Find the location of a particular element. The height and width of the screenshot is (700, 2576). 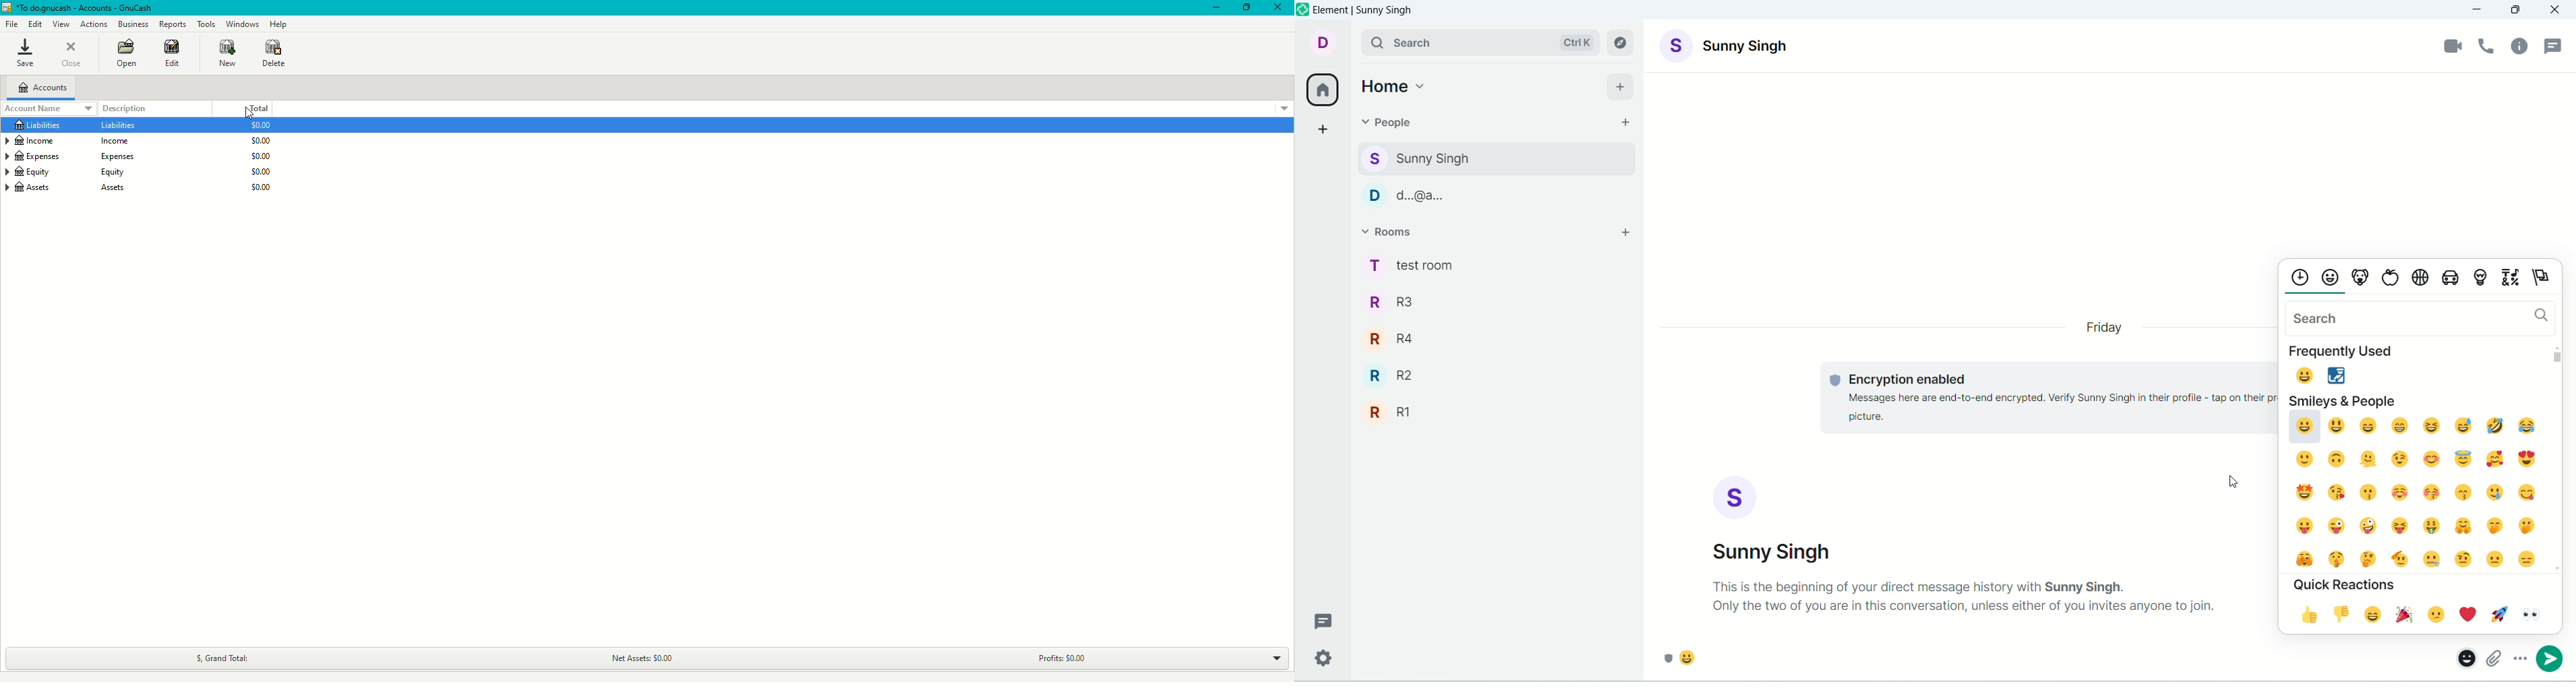

Accounts is located at coordinates (44, 86).